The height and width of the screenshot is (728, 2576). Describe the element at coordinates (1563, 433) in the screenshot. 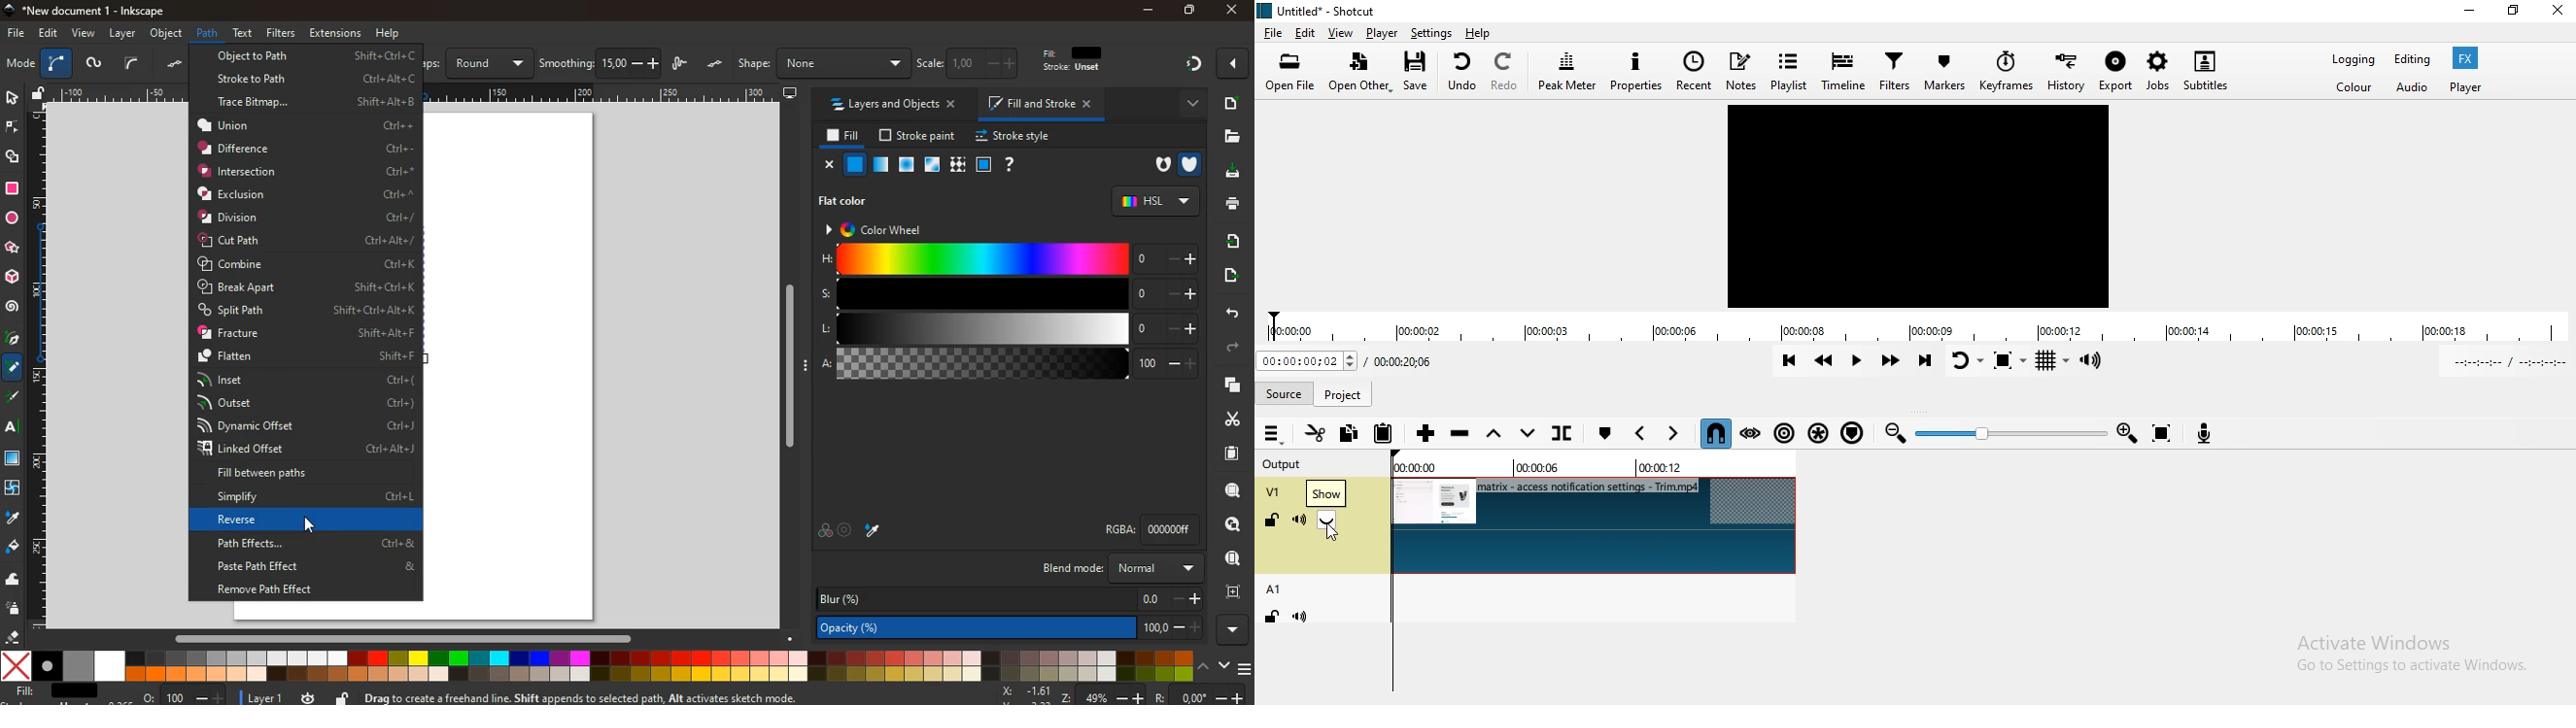

I see `` at that location.